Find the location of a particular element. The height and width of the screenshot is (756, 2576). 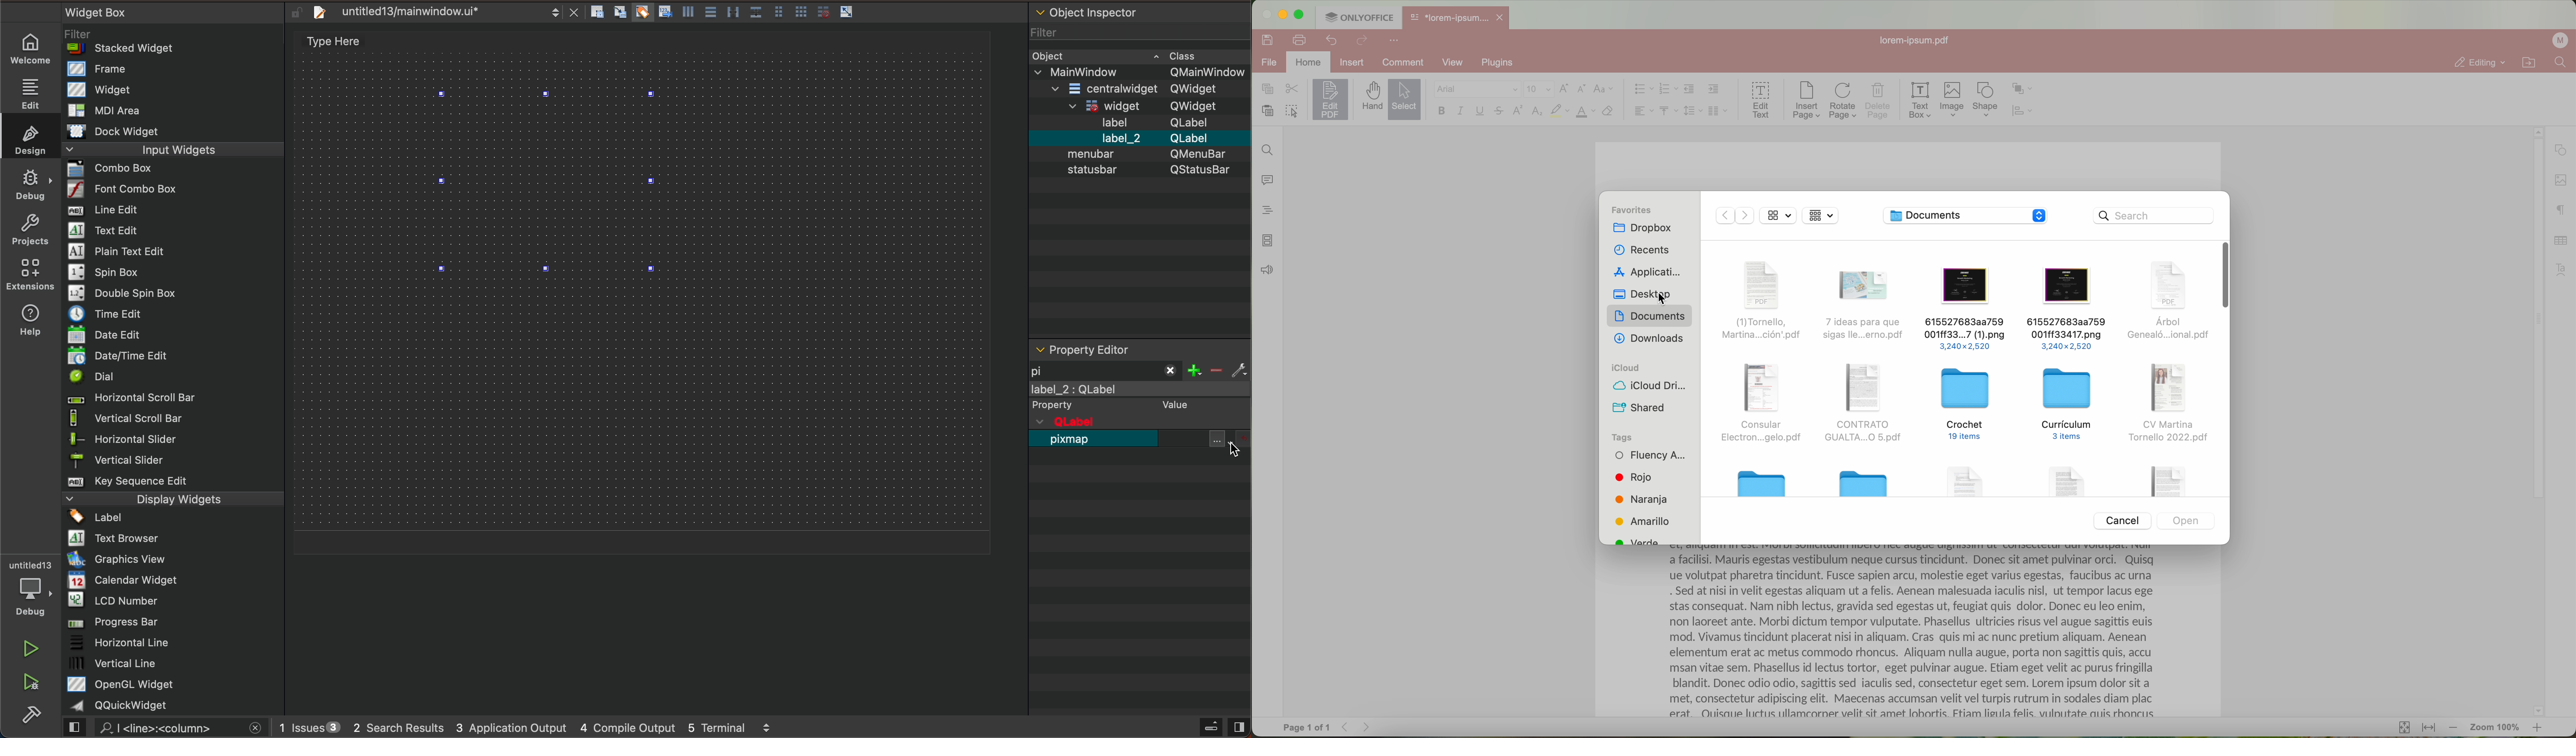

applications is located at coordinates (1647, 273).